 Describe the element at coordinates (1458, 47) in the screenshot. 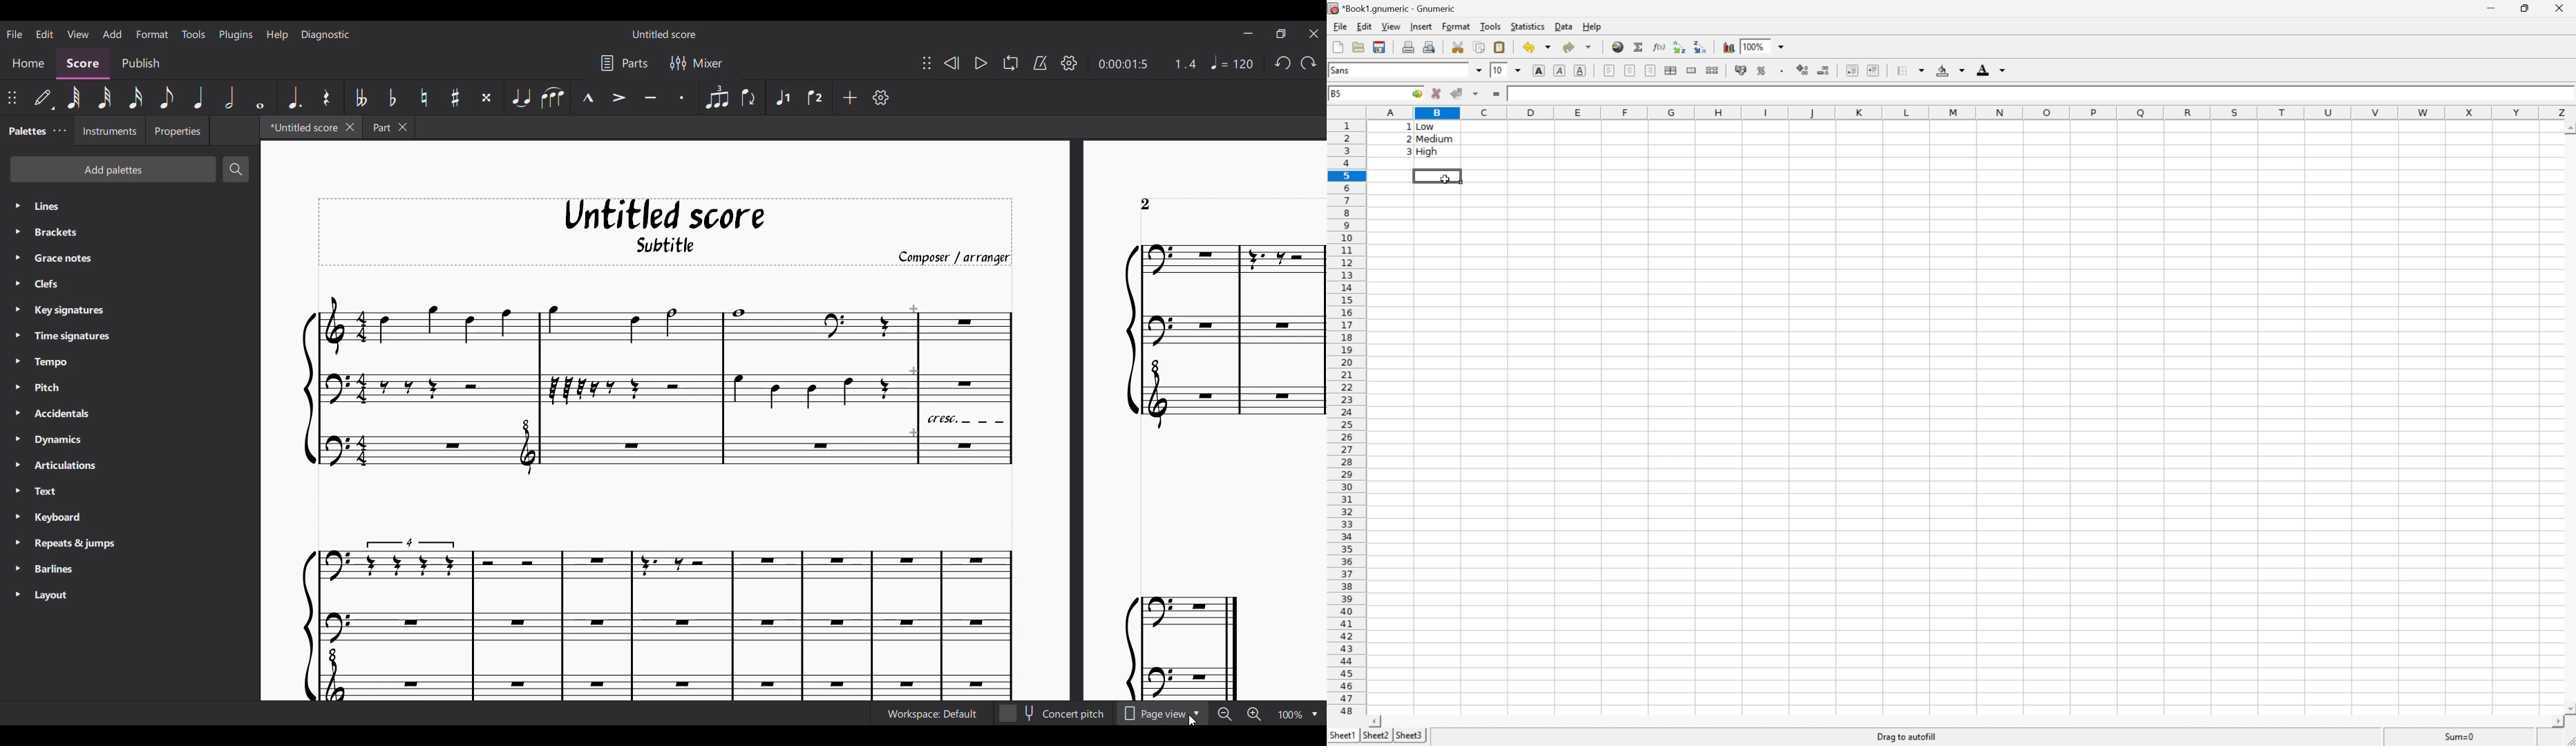

I see `Cut selection` at that location.